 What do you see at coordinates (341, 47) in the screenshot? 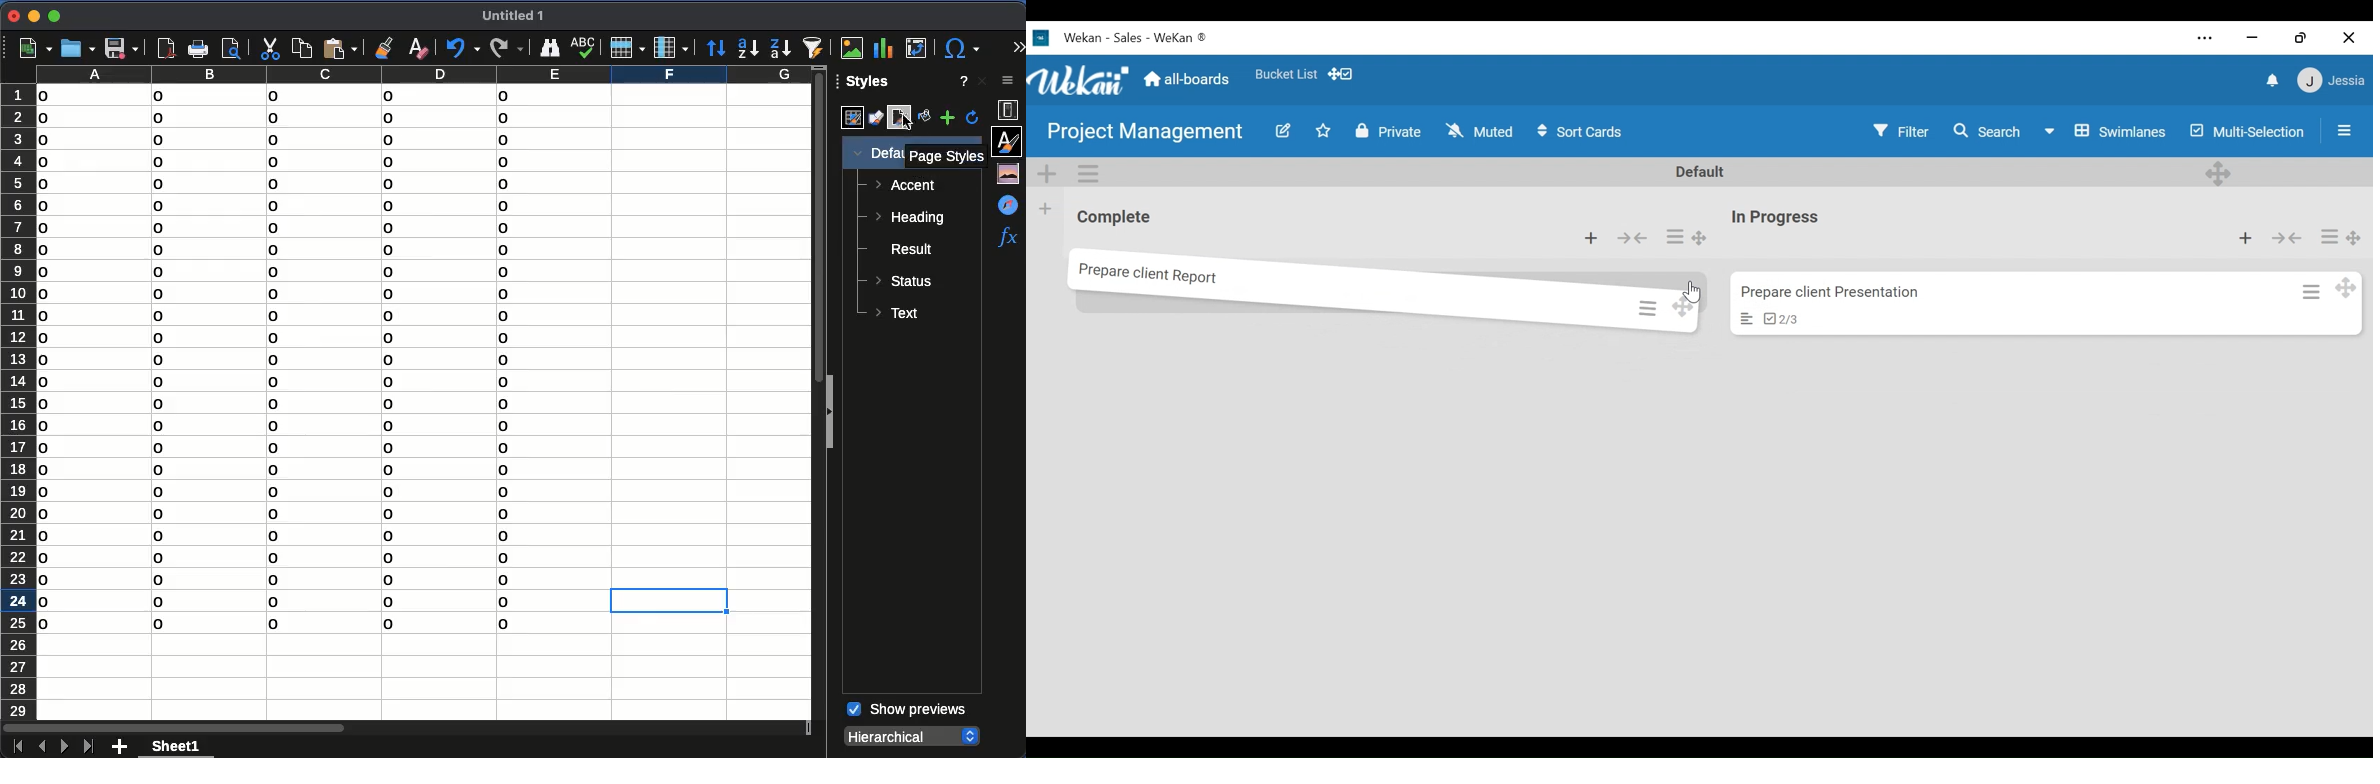
I see `paste` at bounding box center [341, 47].